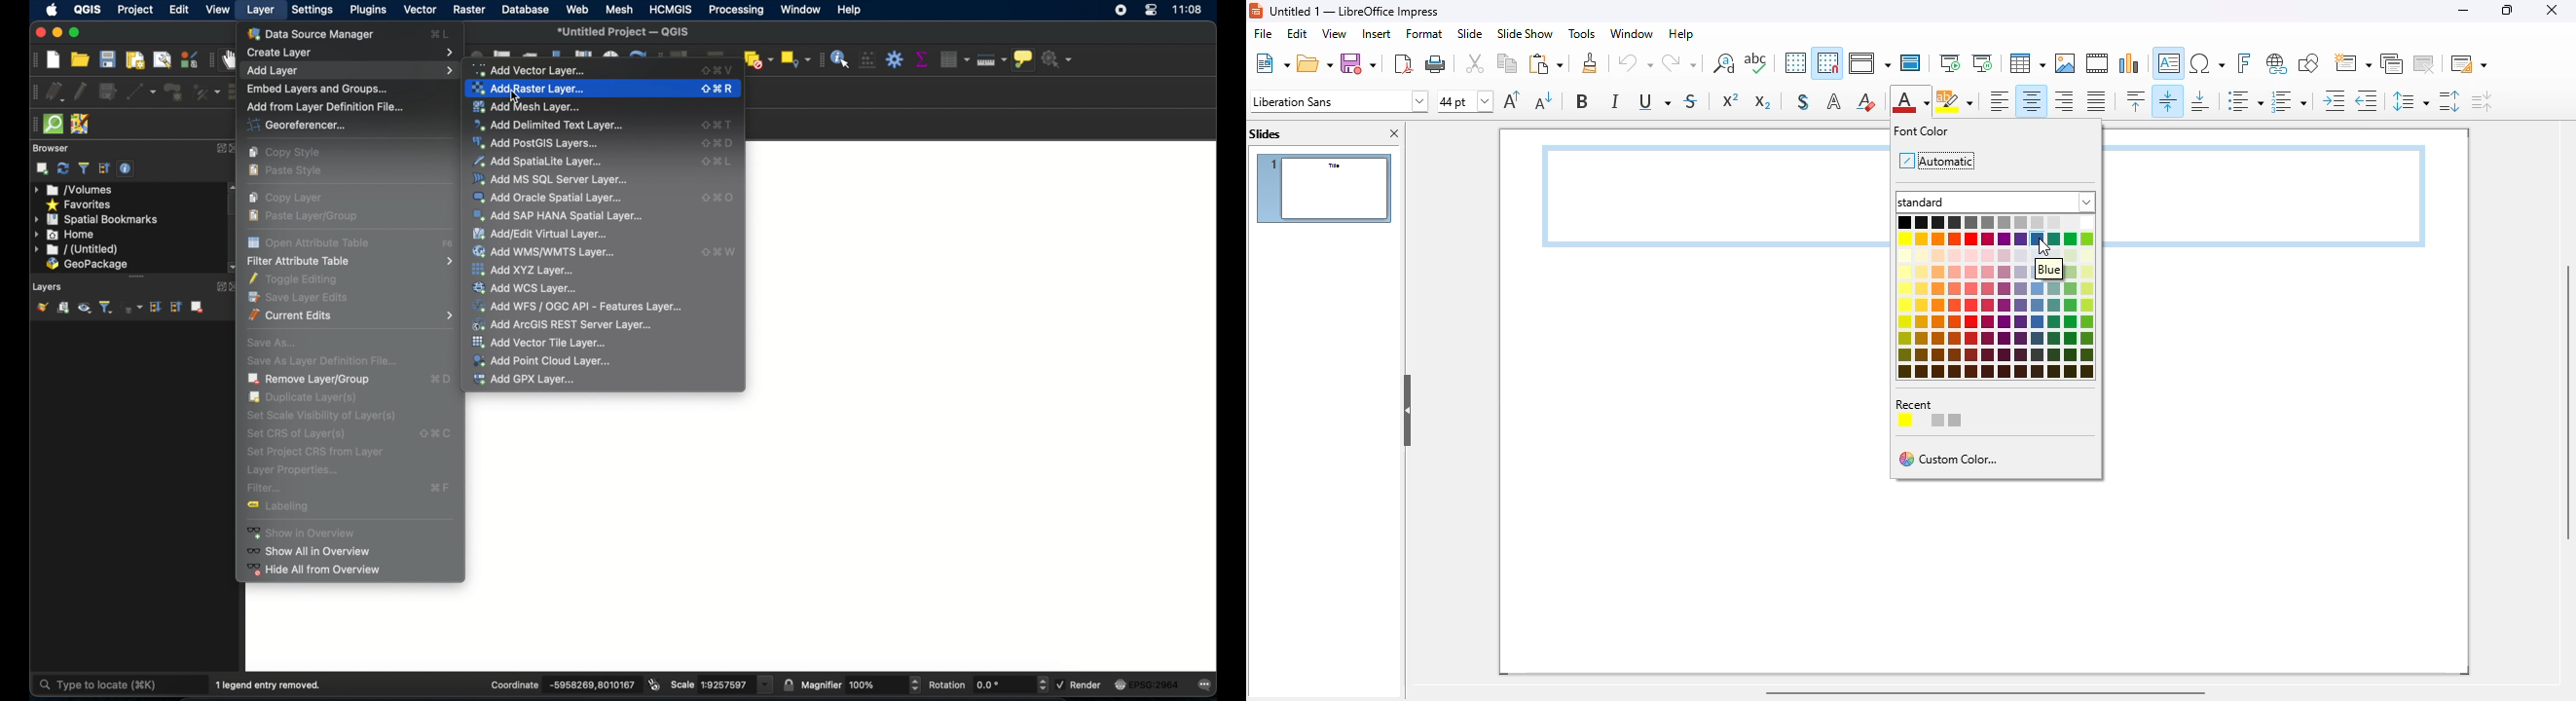 The image size is (2576, 728). Describe the element at coordinates (309, 532) in the screenshot. I see `show in overview` at that location.